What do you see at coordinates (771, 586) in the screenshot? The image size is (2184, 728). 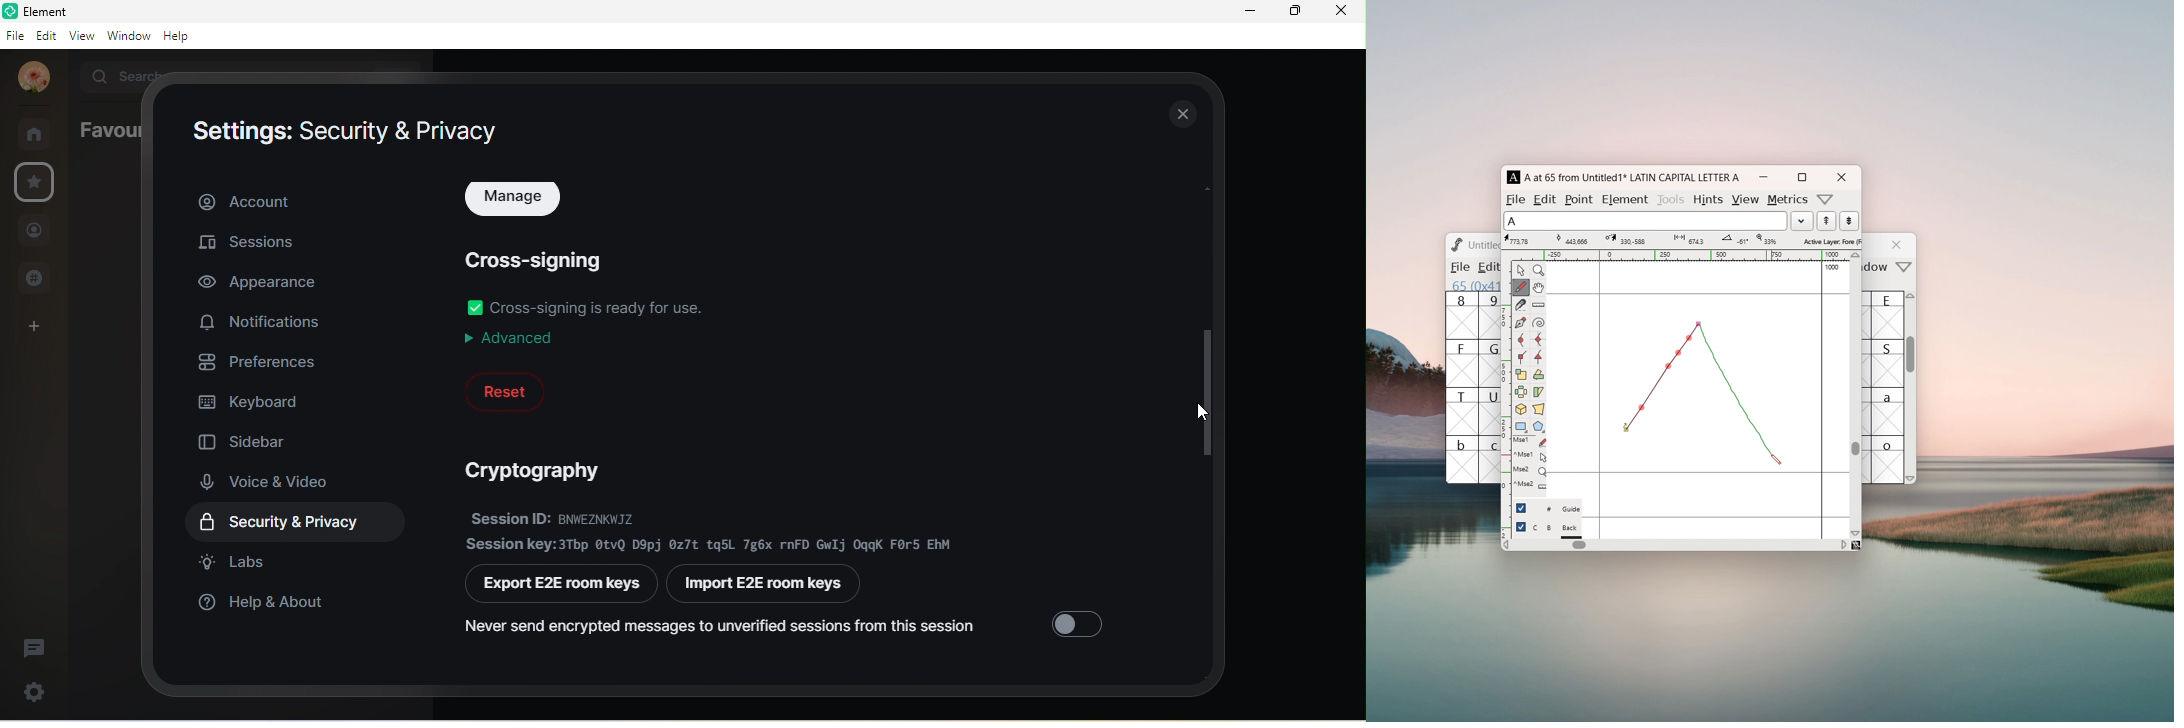 I see `import e2e room keys` at bounding box center [771, 586].